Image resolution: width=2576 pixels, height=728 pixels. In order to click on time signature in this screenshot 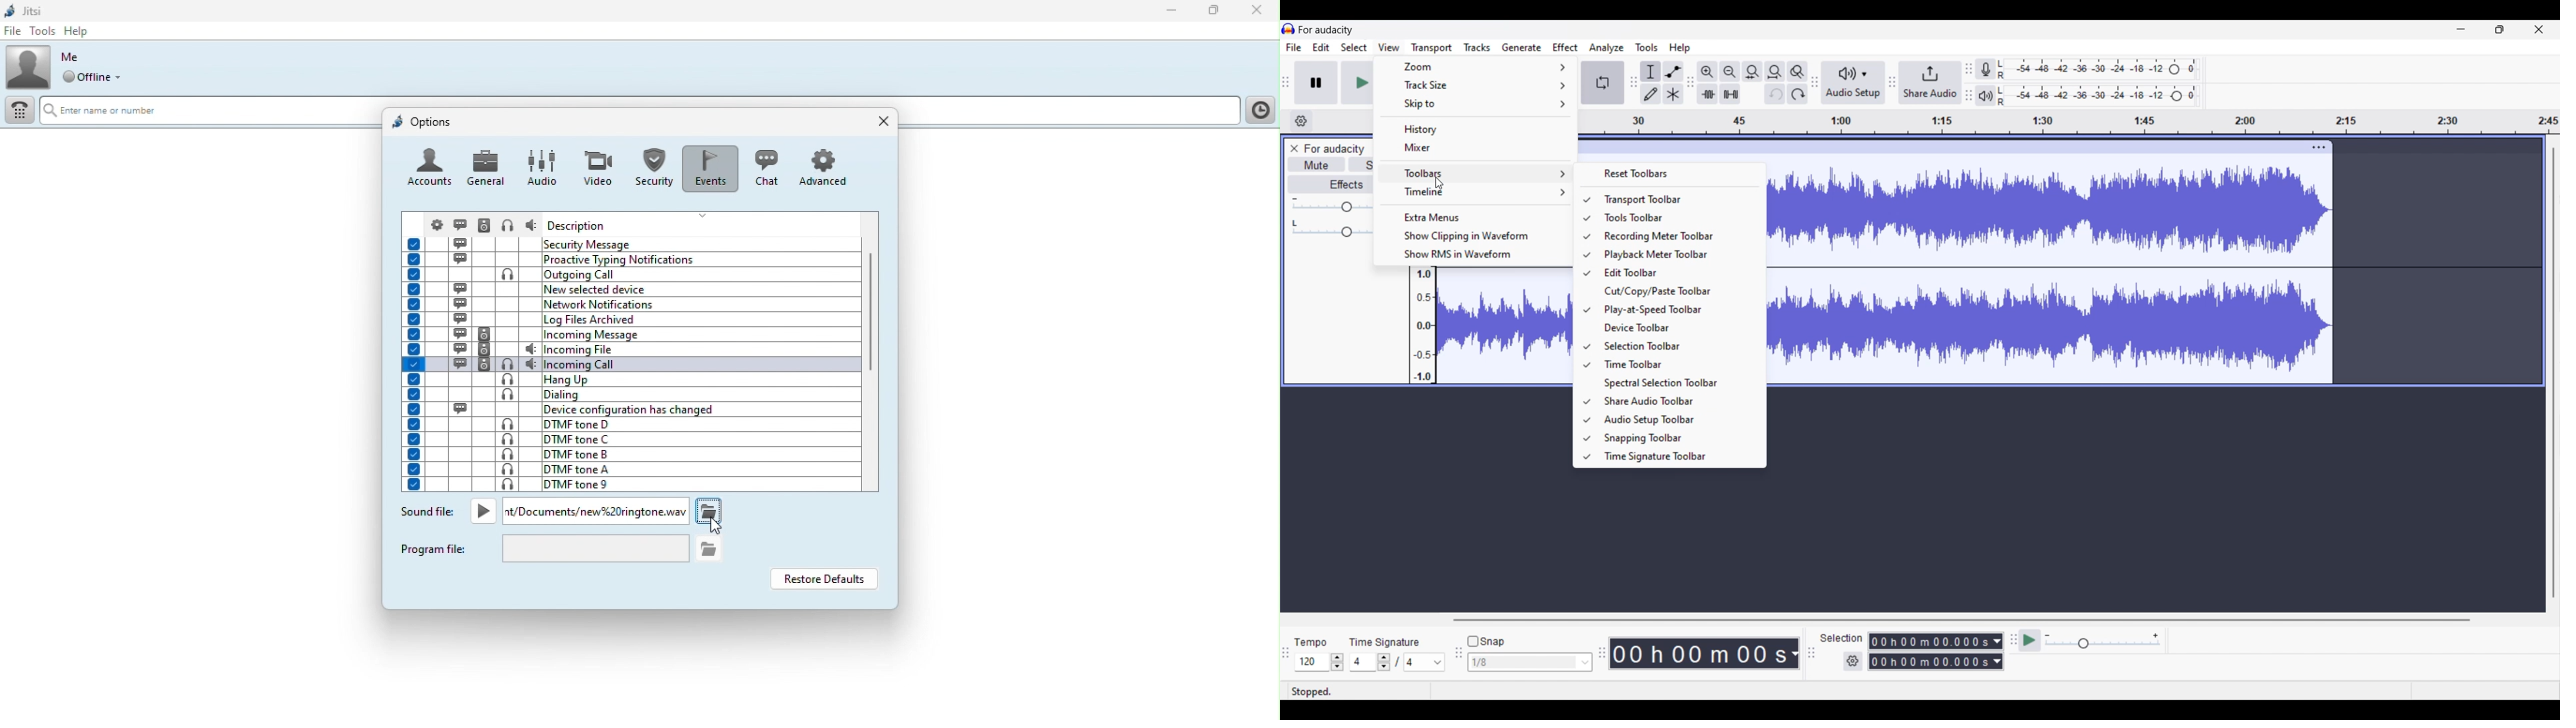, I will do `click(1385, 643)`.